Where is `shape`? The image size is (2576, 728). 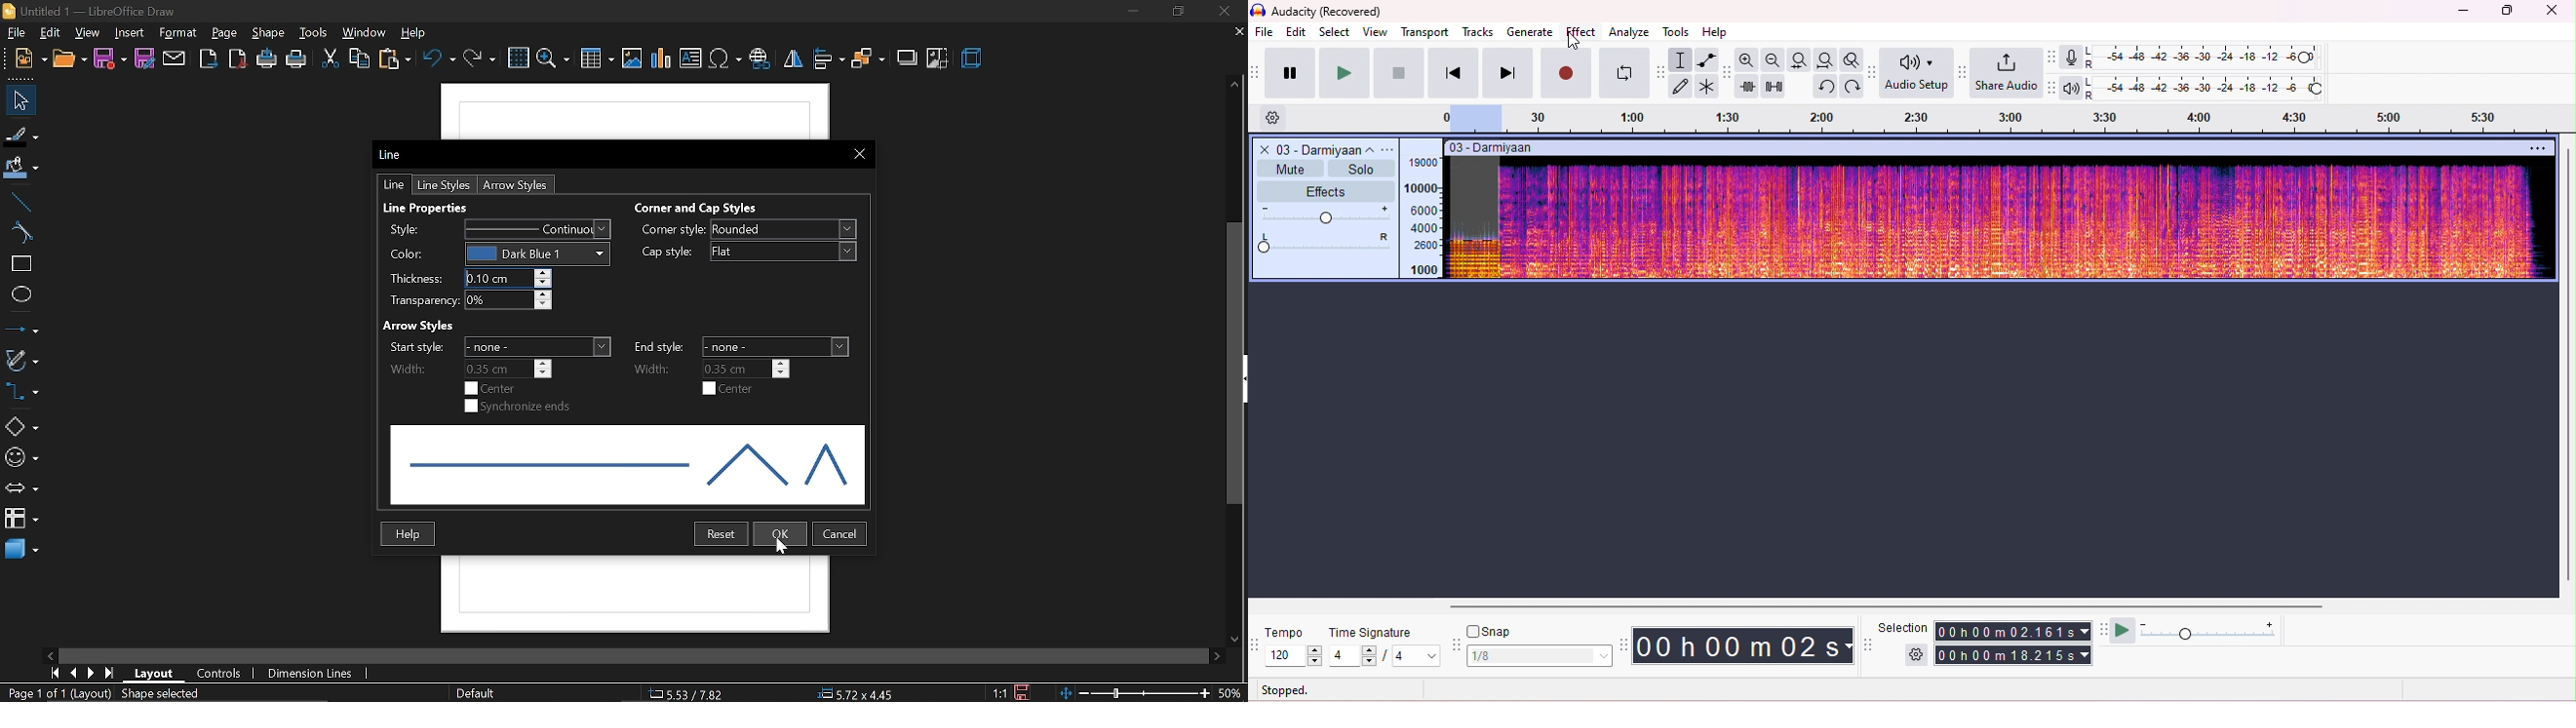 shape is located at coordinates (270, 34).